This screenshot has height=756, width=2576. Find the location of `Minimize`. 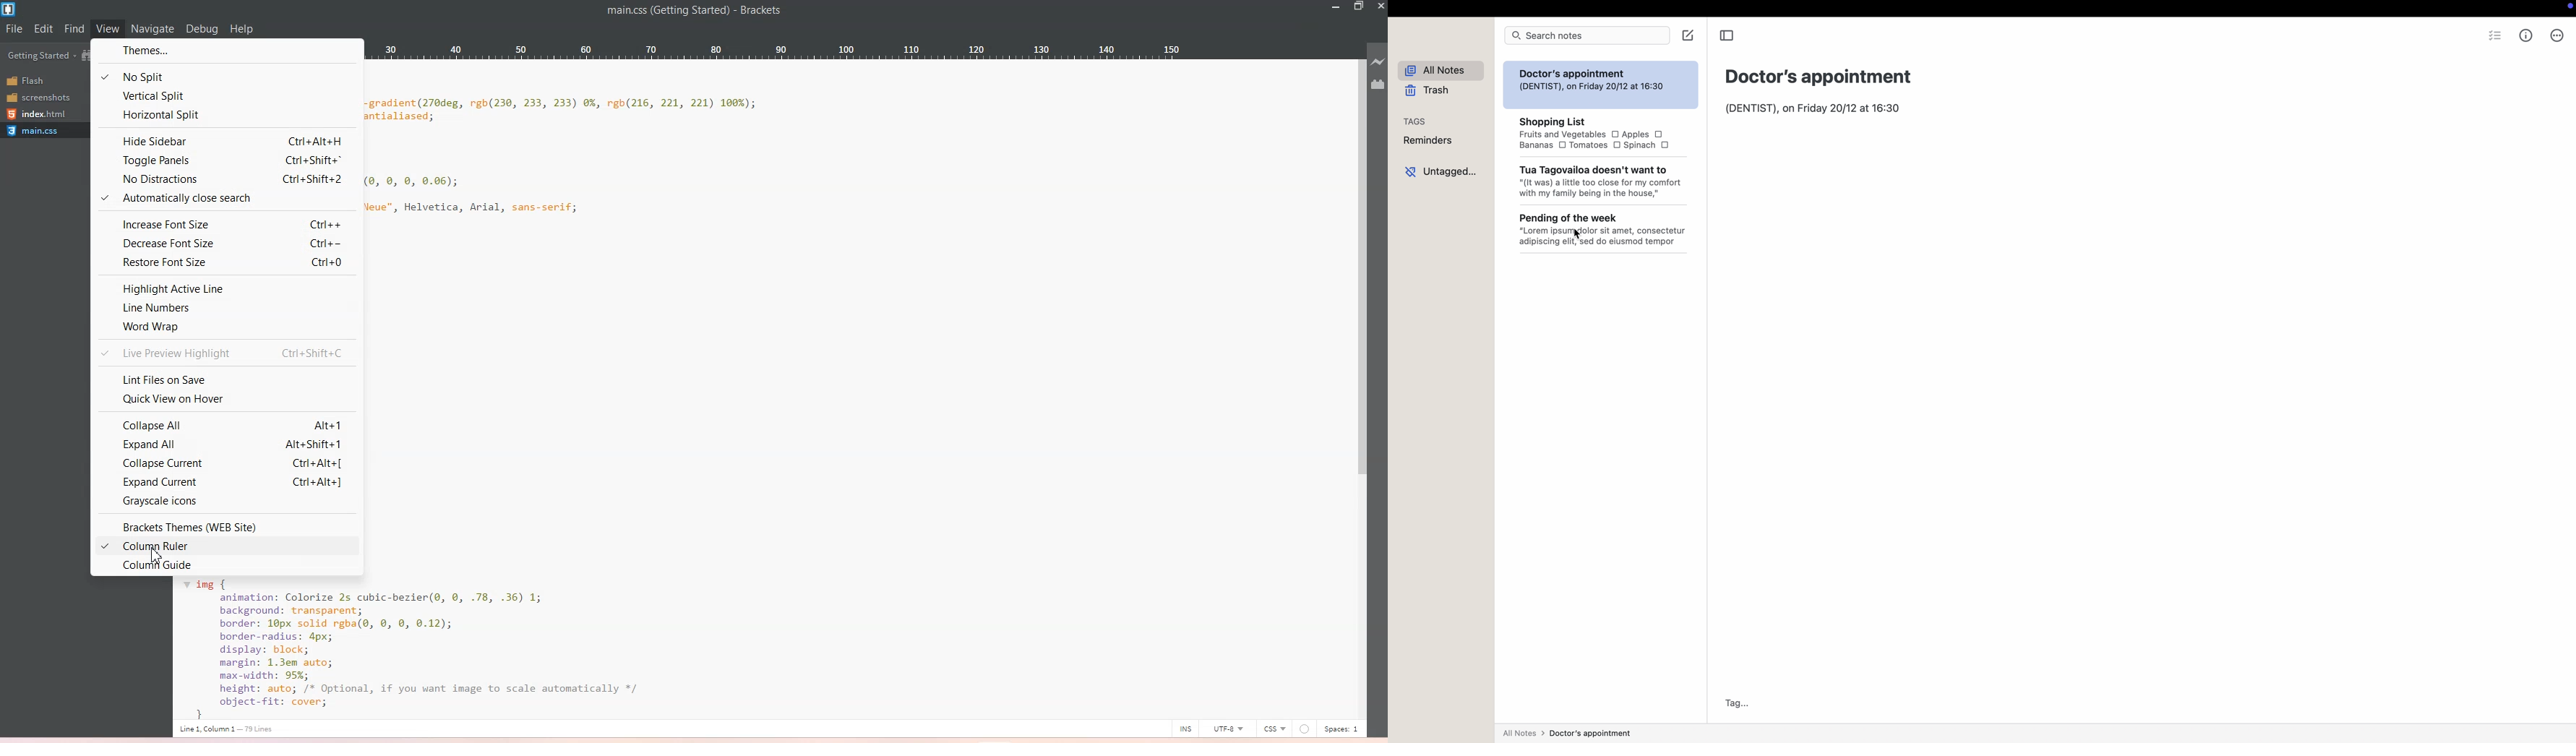

Minimize is located at coordinates (1335, 7).